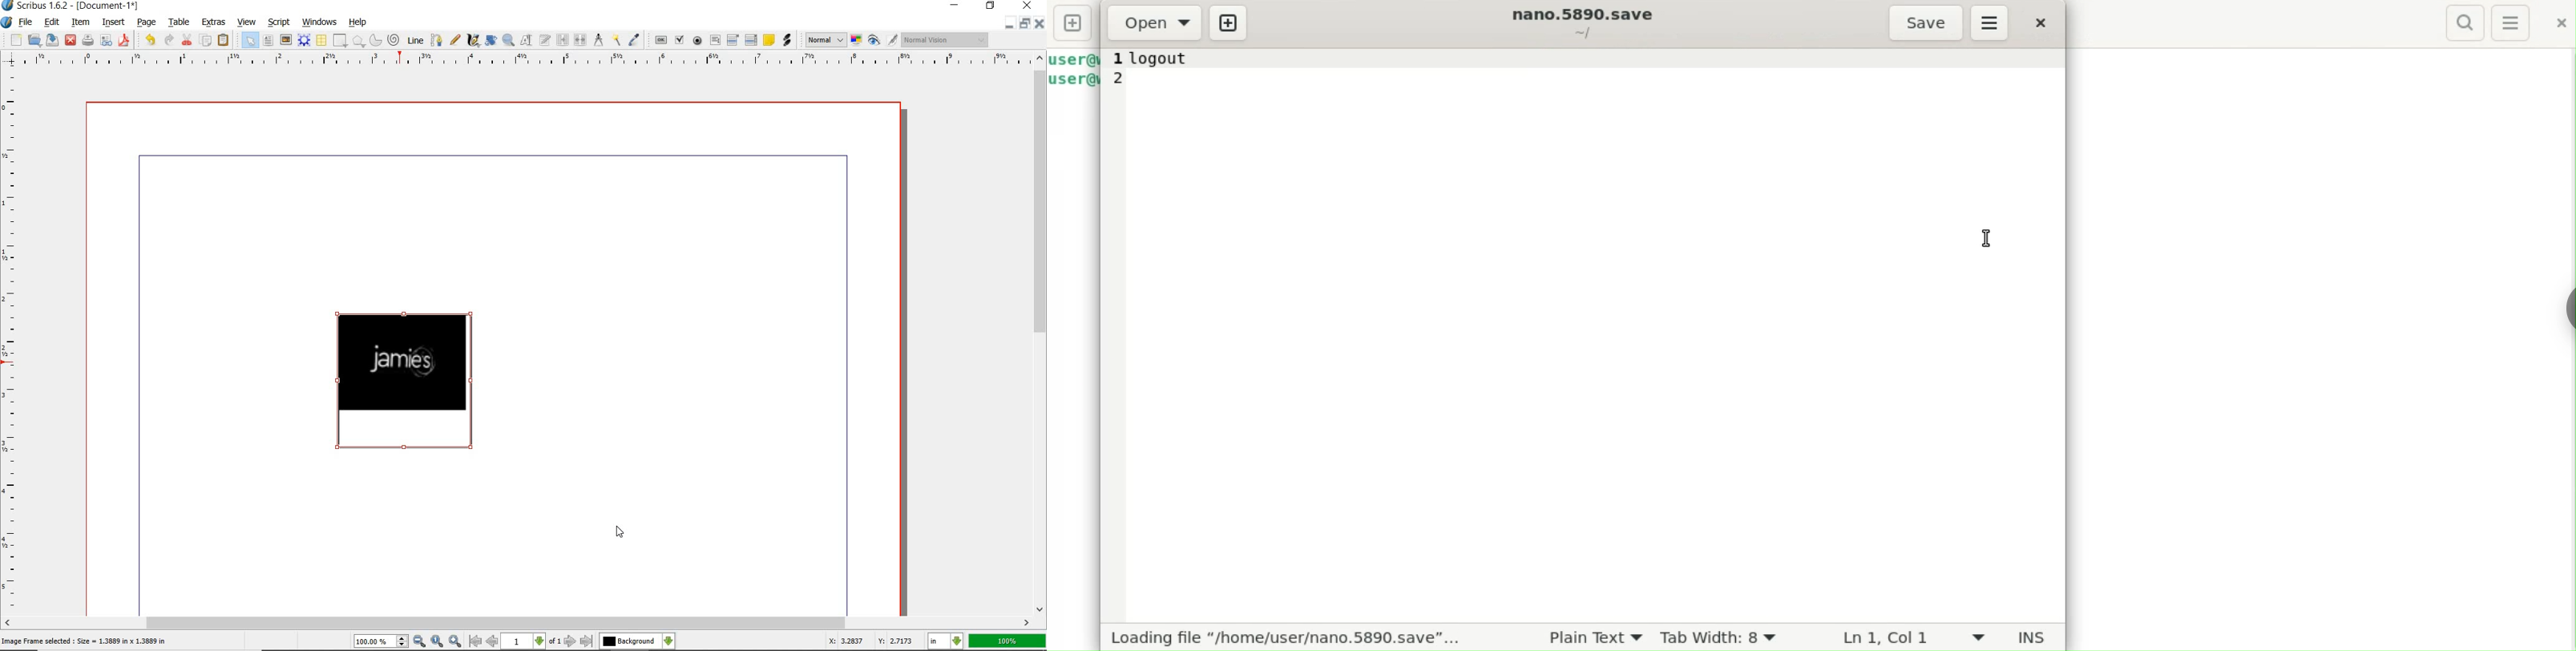 The image size is (2576, 672). Describe the element at coordinates (1008, 642) in the screenshot. I see `zoom factor` at that location.